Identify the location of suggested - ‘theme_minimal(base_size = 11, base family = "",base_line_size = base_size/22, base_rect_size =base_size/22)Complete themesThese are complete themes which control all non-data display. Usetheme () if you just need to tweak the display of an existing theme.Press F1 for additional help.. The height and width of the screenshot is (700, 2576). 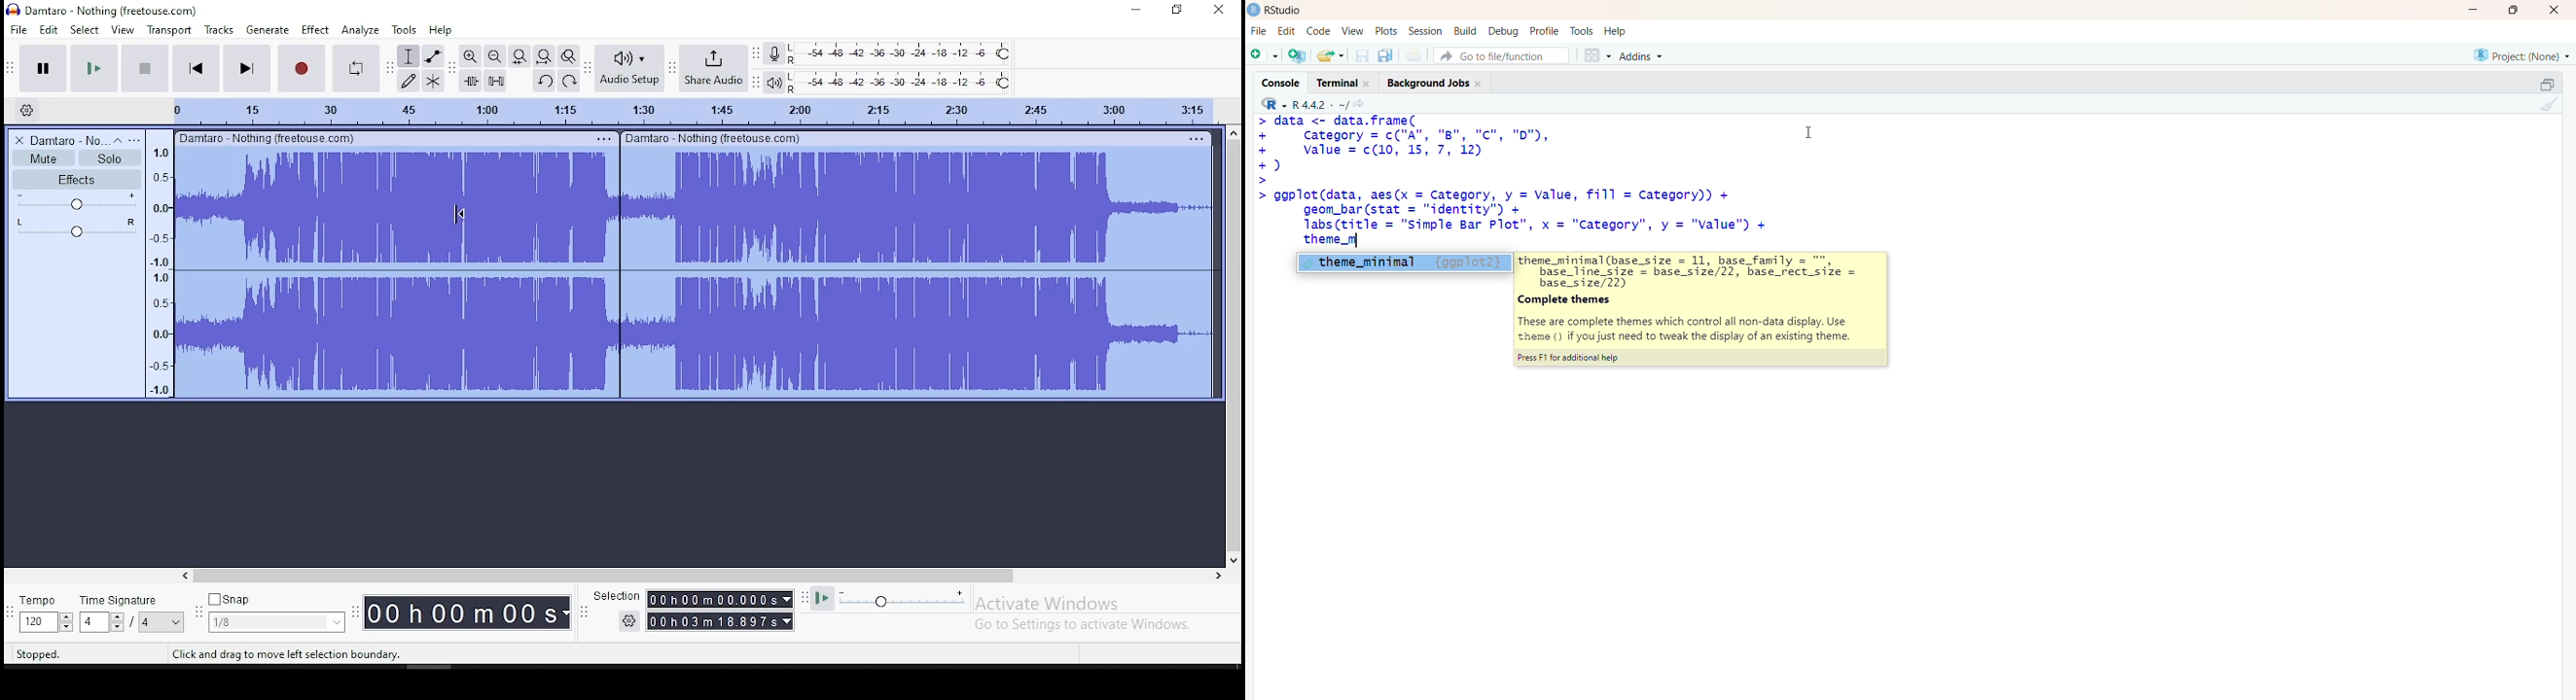
(1703, 310).